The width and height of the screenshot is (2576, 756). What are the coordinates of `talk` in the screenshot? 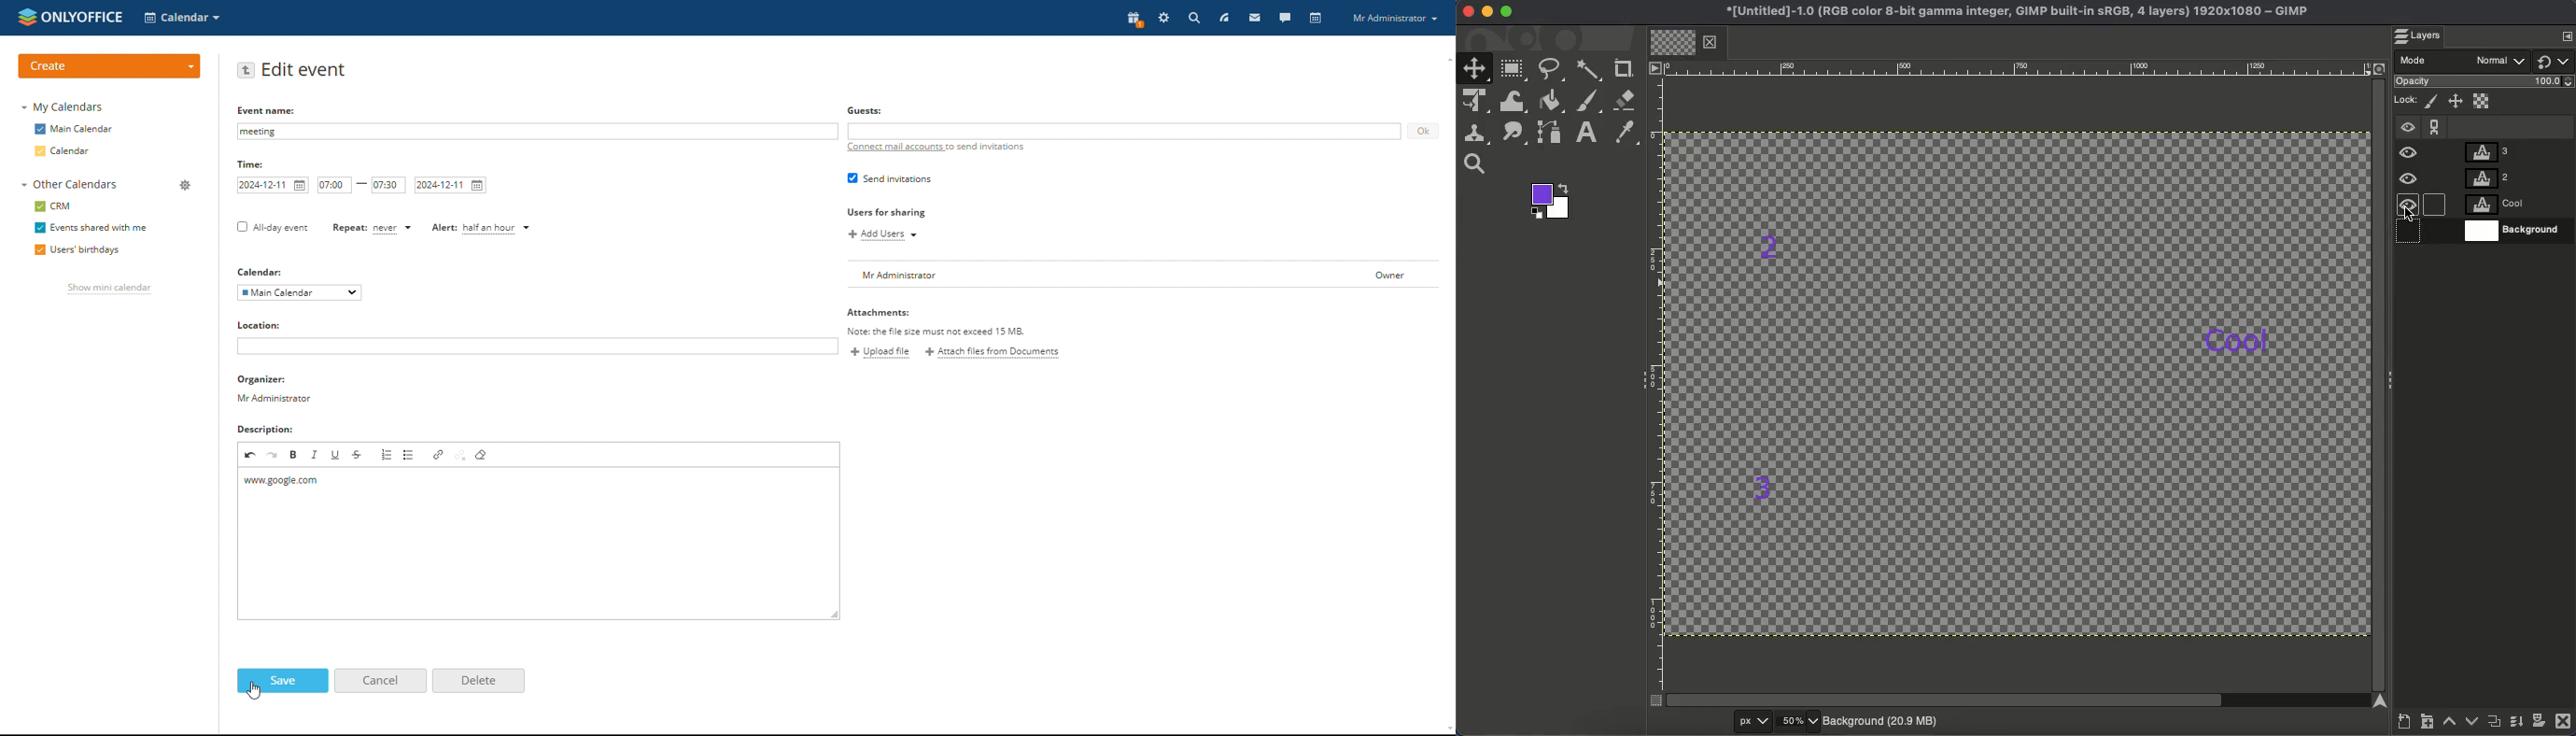 It's located at (1286, 17).